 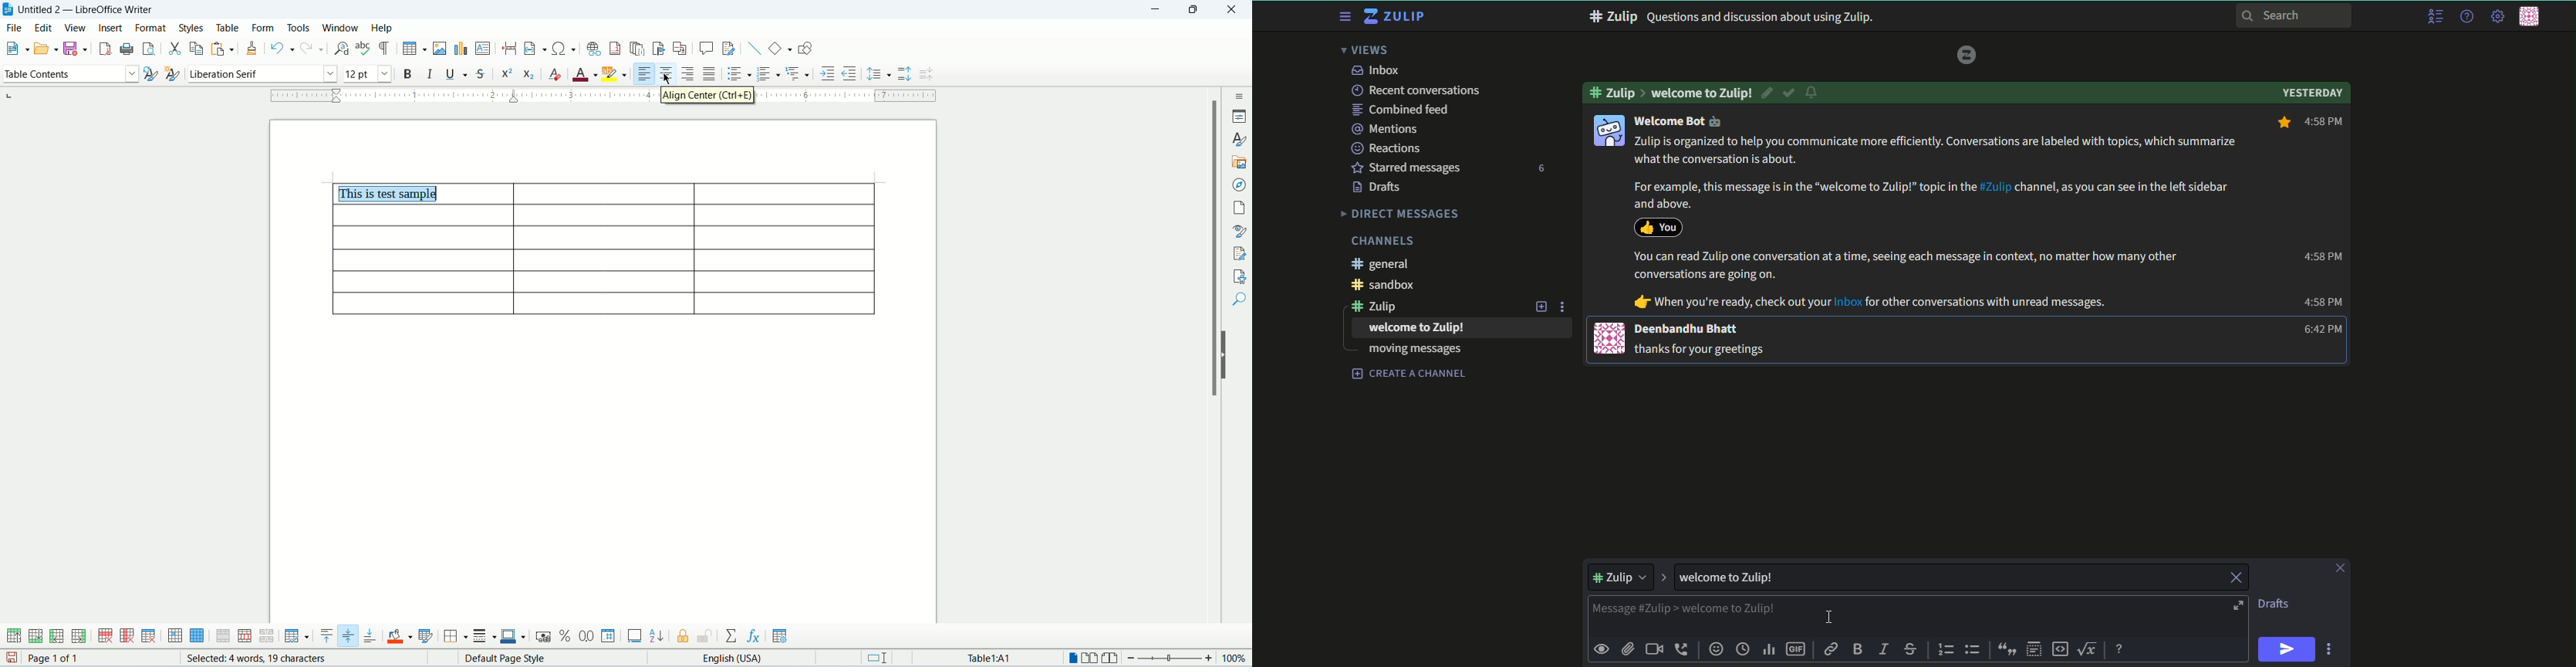 I want to click on preview, so click(x=1602, y=648).